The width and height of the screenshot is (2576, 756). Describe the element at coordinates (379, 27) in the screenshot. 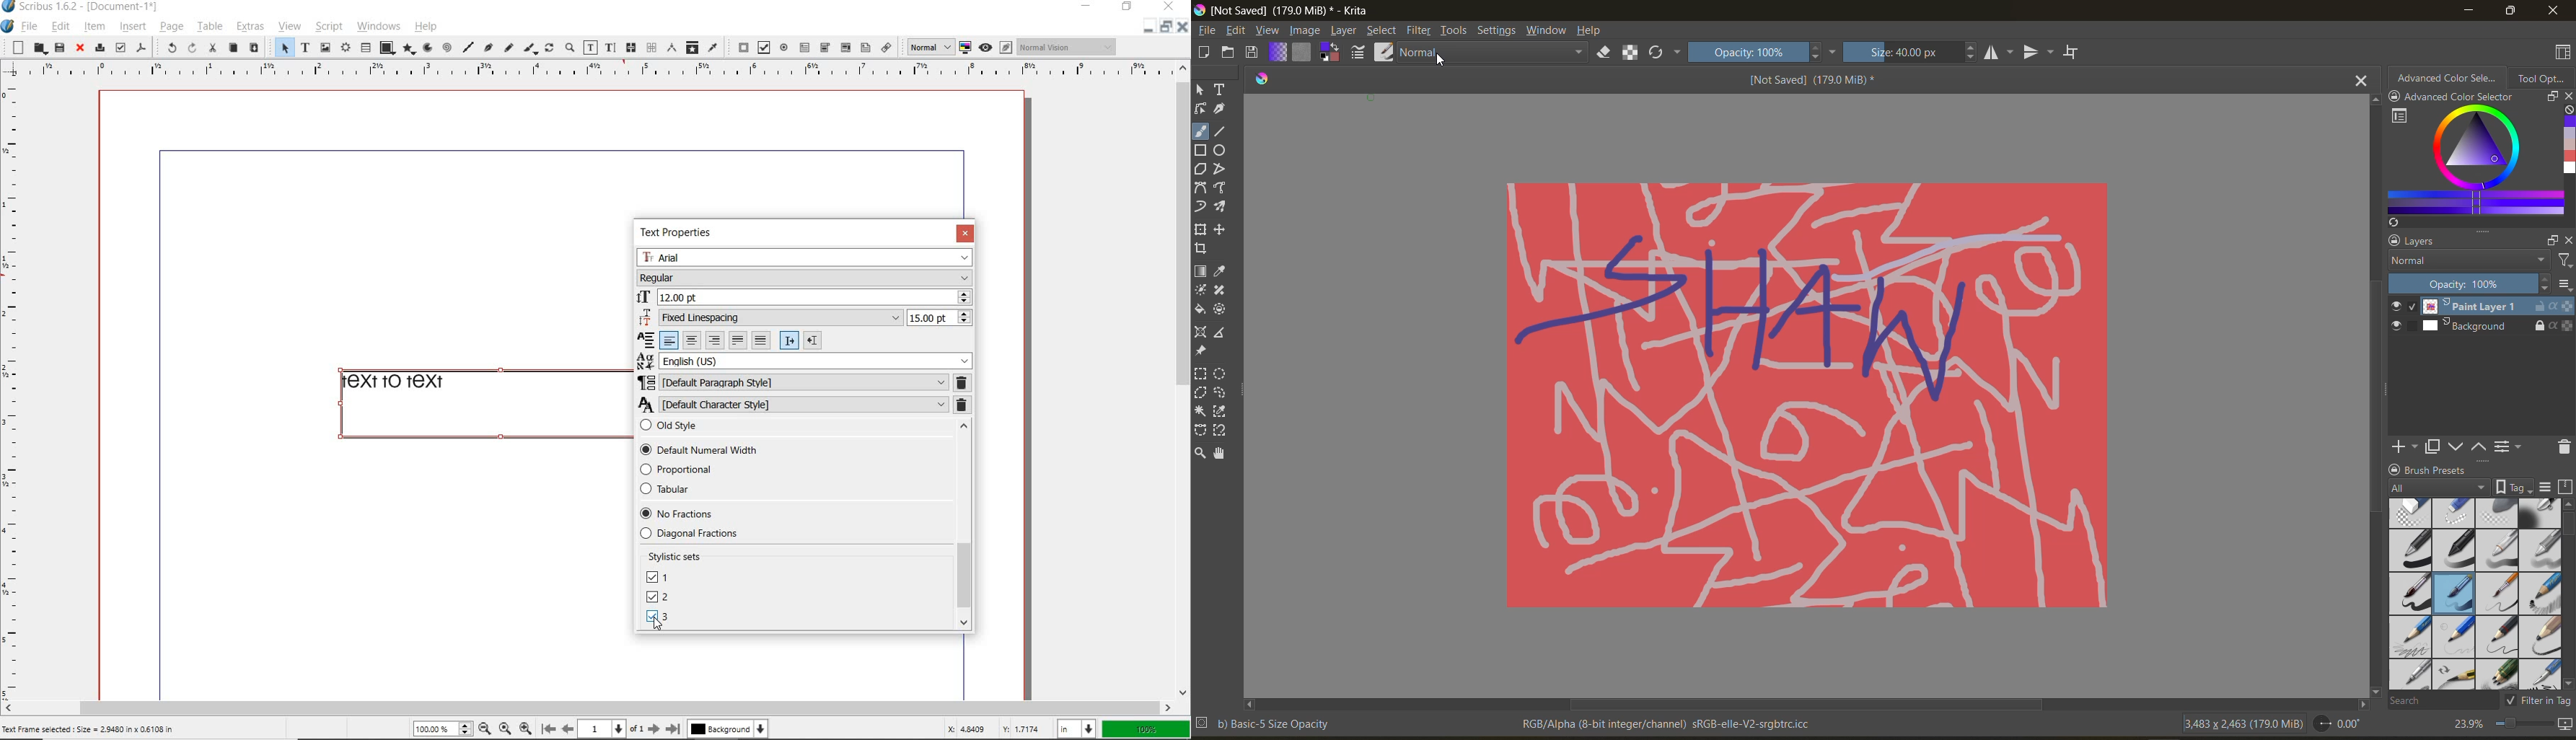

I see `windows` at that location.